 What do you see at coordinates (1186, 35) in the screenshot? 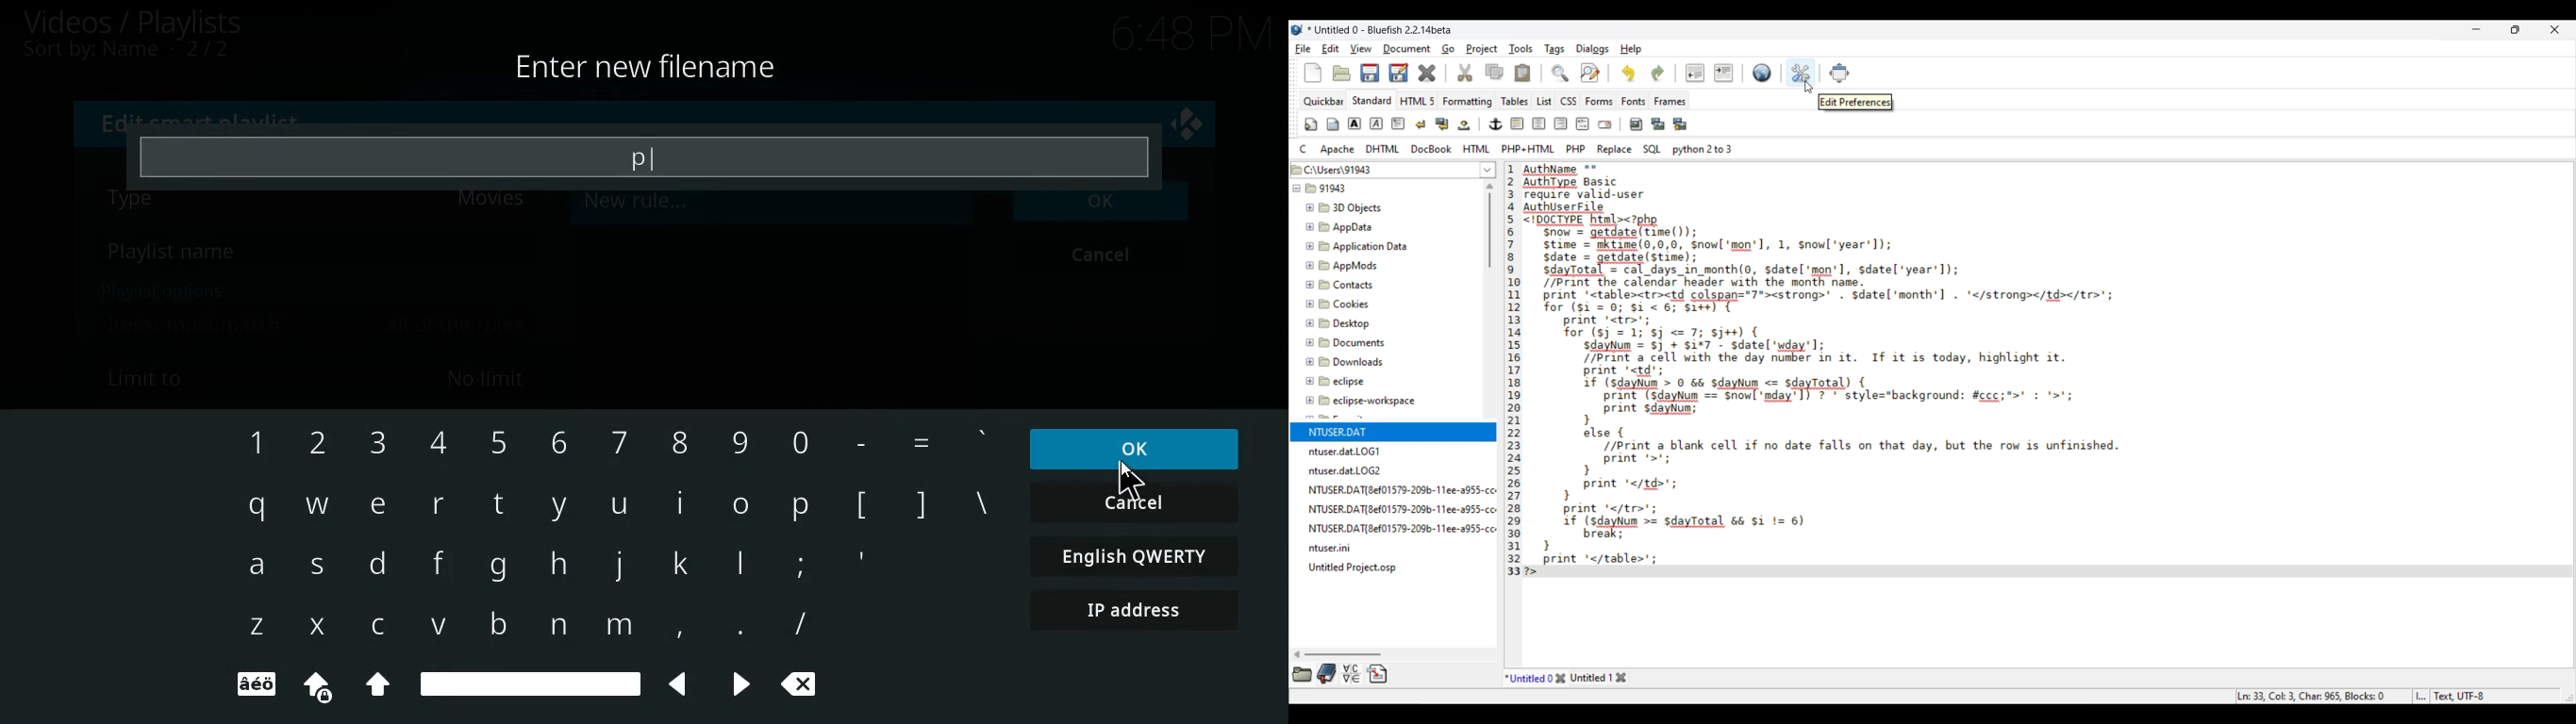
I see `time` at bounding box center [1186, 35].